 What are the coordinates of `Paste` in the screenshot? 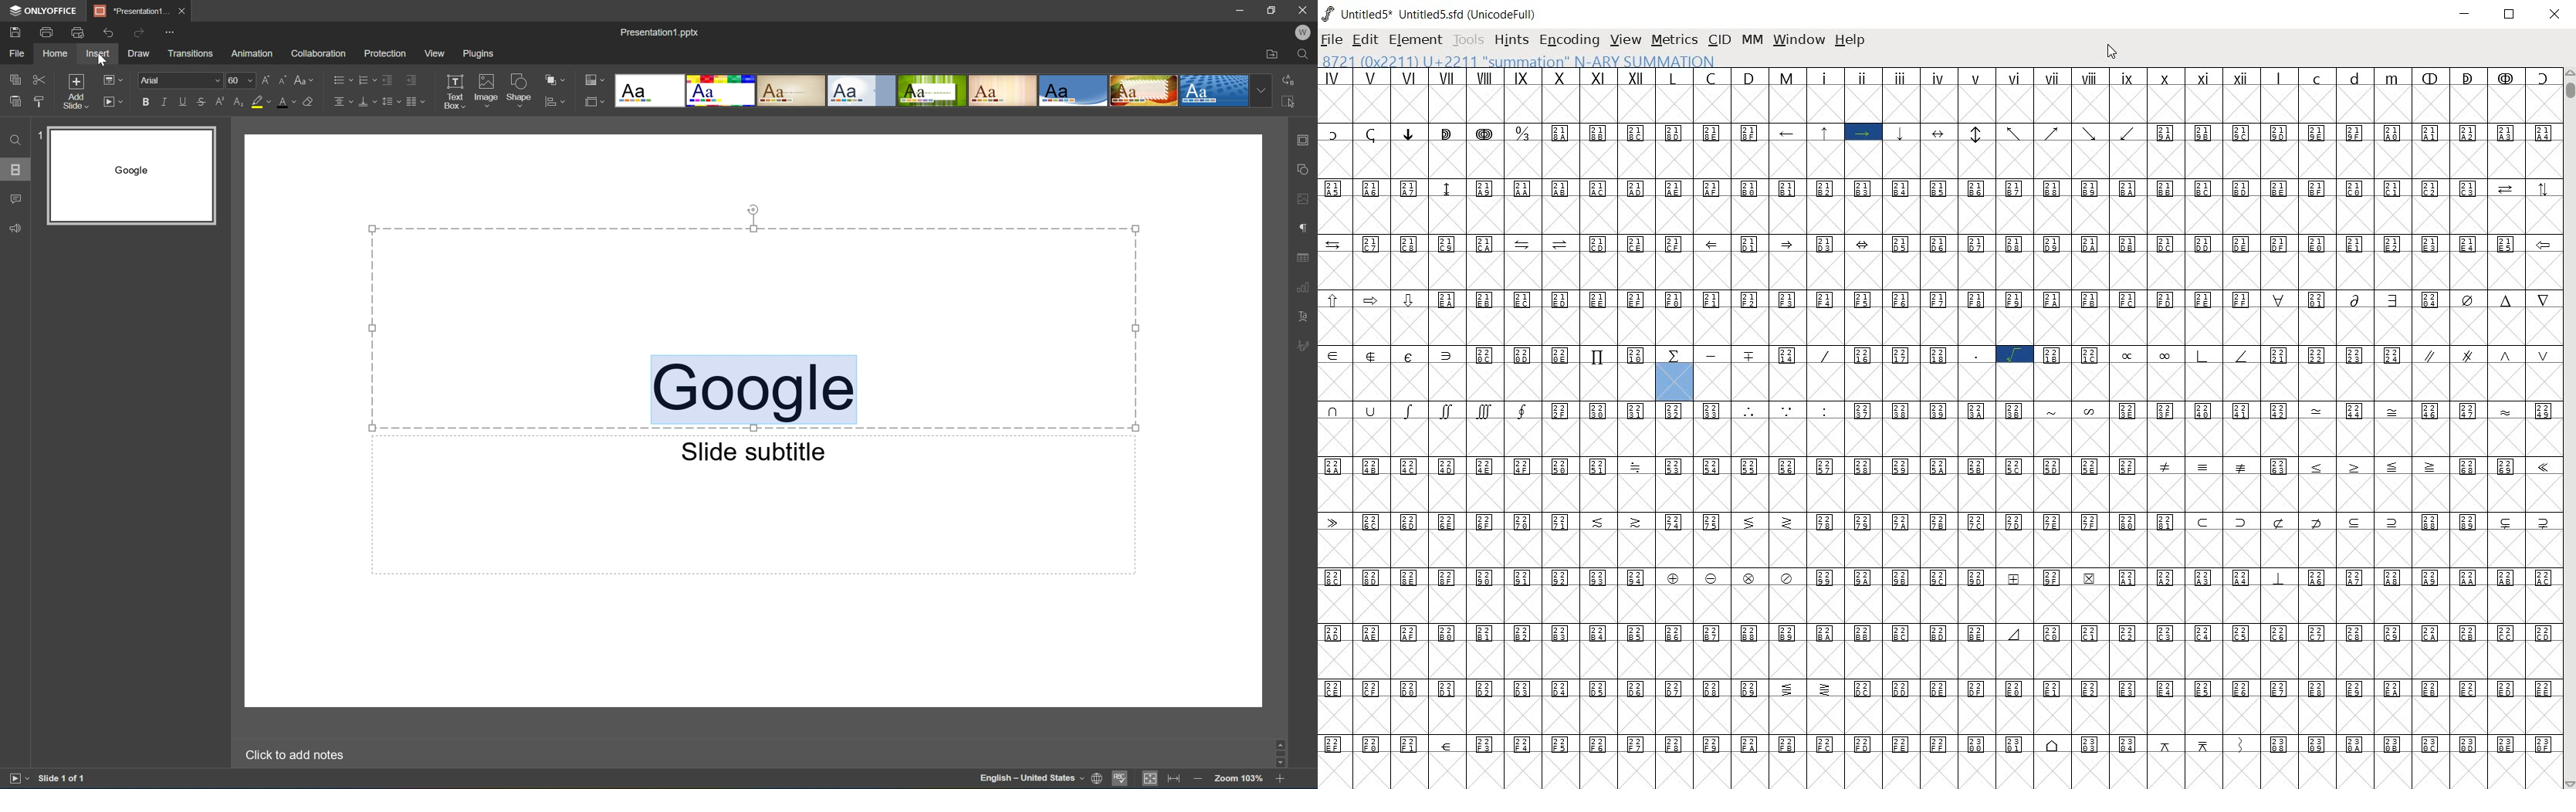 It's located at (15, 102).